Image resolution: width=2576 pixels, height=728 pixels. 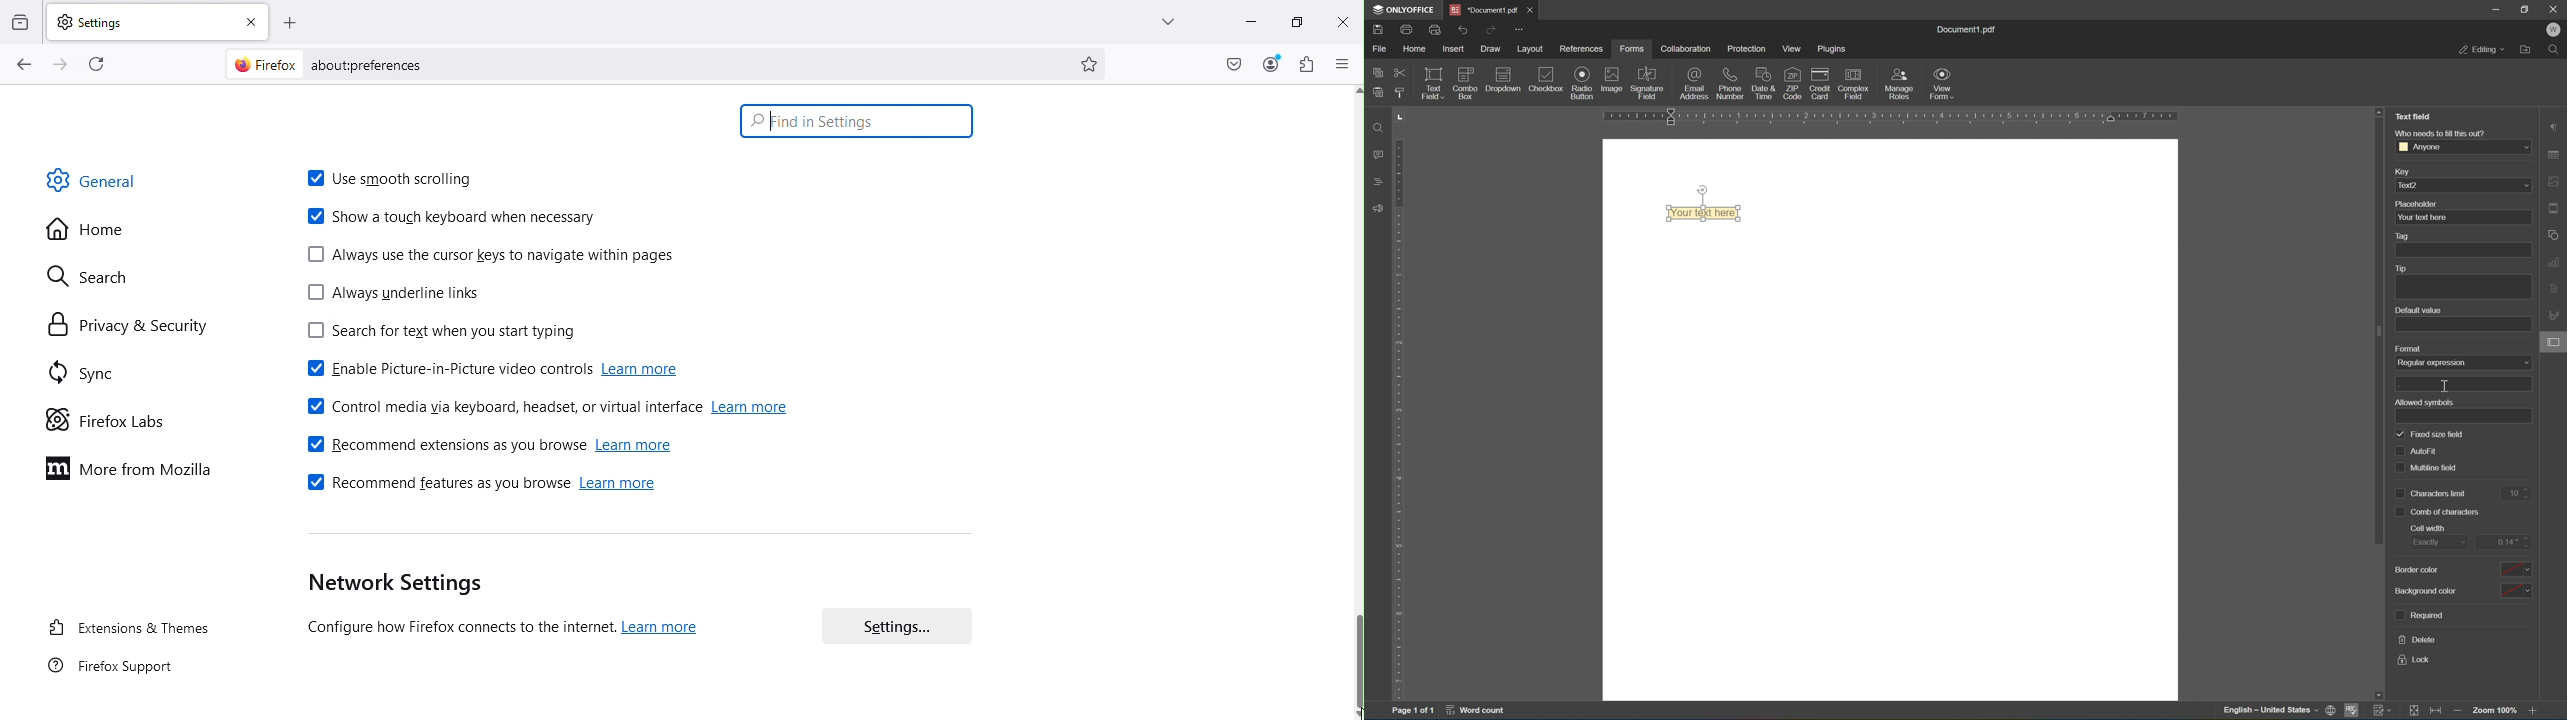 What do you see at coordinates (2428, 493) in the screenshot?
I see `characters limit` at bounding box center [2428, 493].